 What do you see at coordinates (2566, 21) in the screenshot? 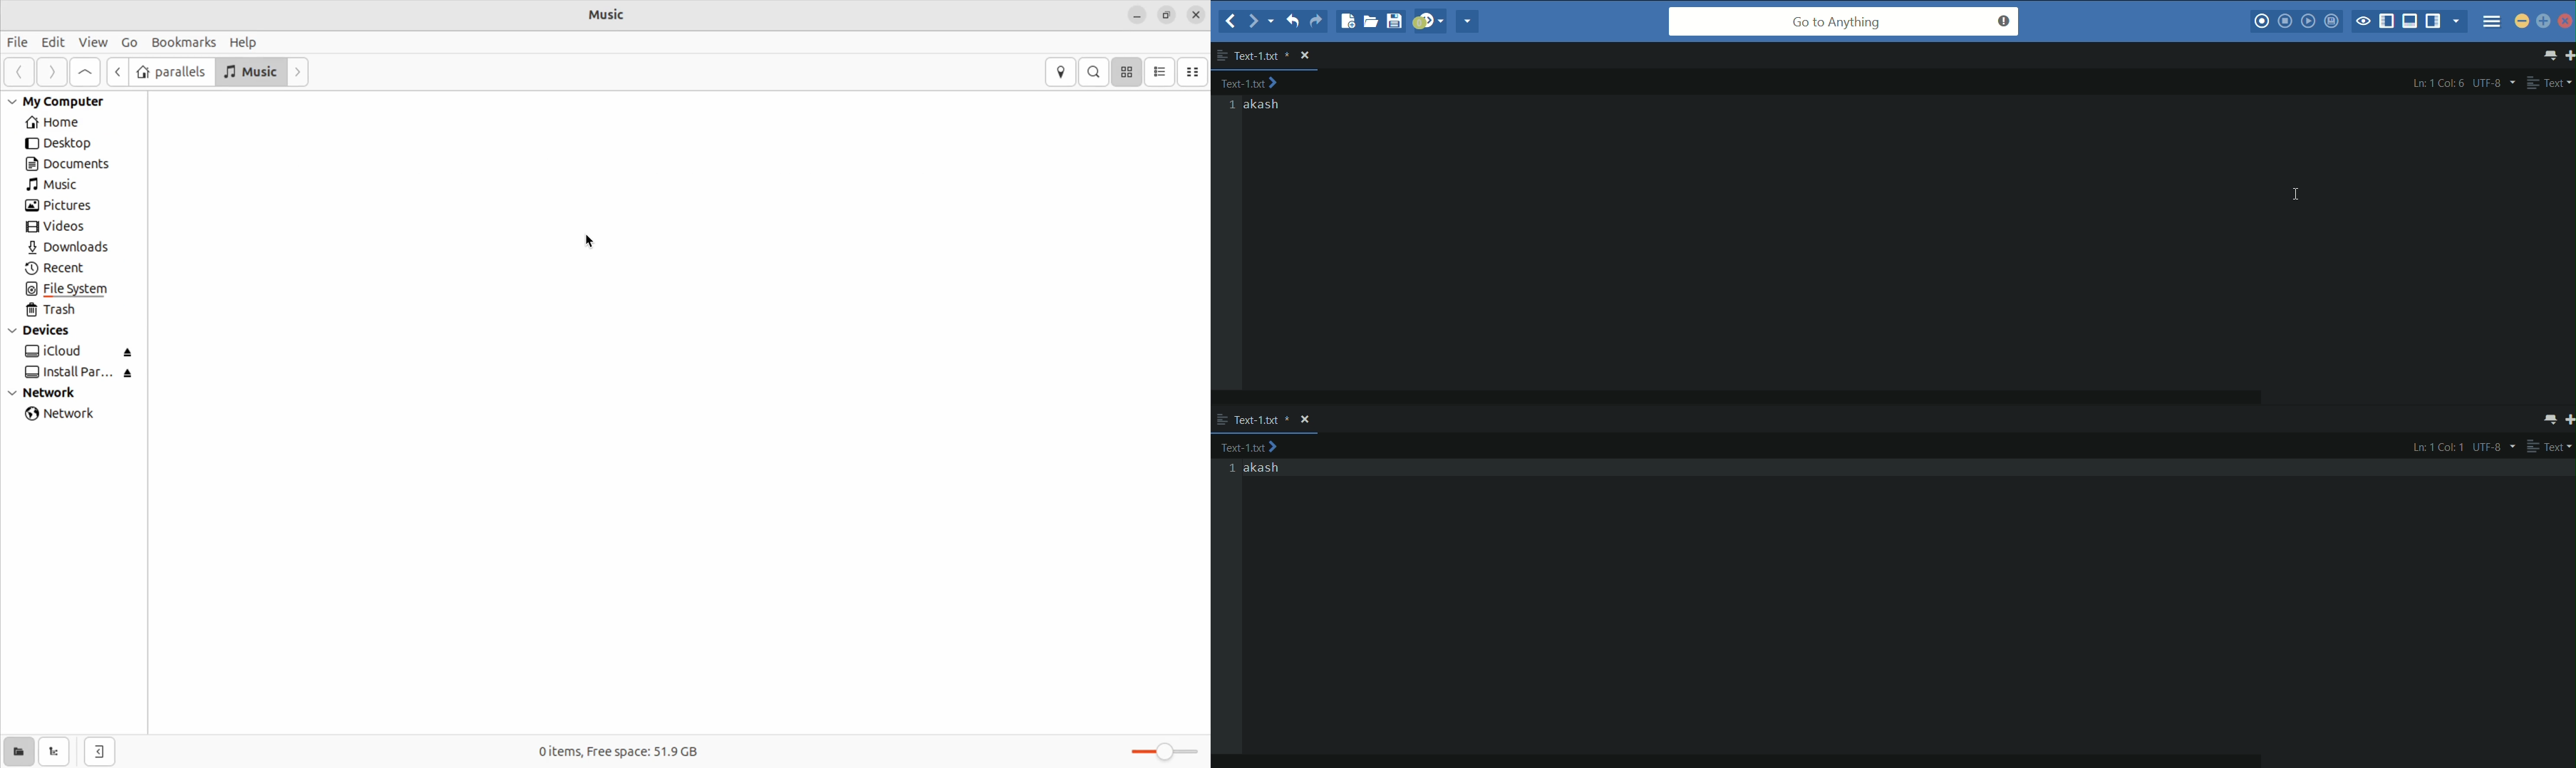
I see `Close` at bounding box center [2566, 21].